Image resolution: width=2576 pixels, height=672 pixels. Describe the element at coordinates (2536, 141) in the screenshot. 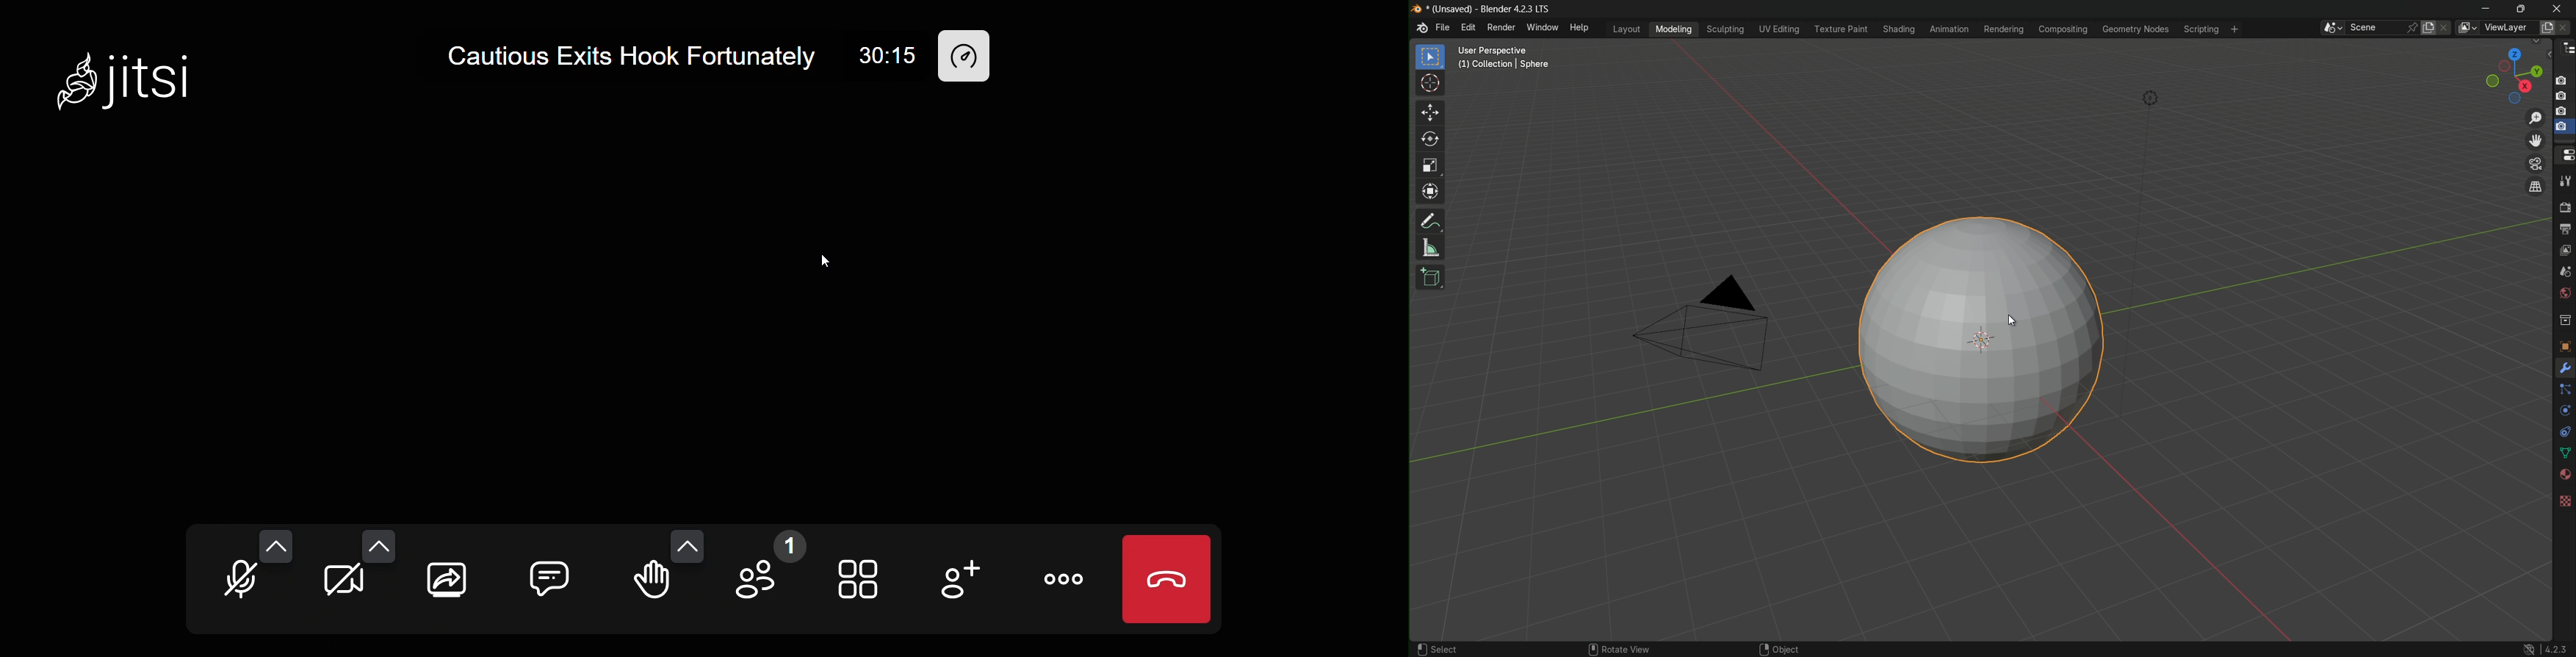

I see `move the view` at that location.